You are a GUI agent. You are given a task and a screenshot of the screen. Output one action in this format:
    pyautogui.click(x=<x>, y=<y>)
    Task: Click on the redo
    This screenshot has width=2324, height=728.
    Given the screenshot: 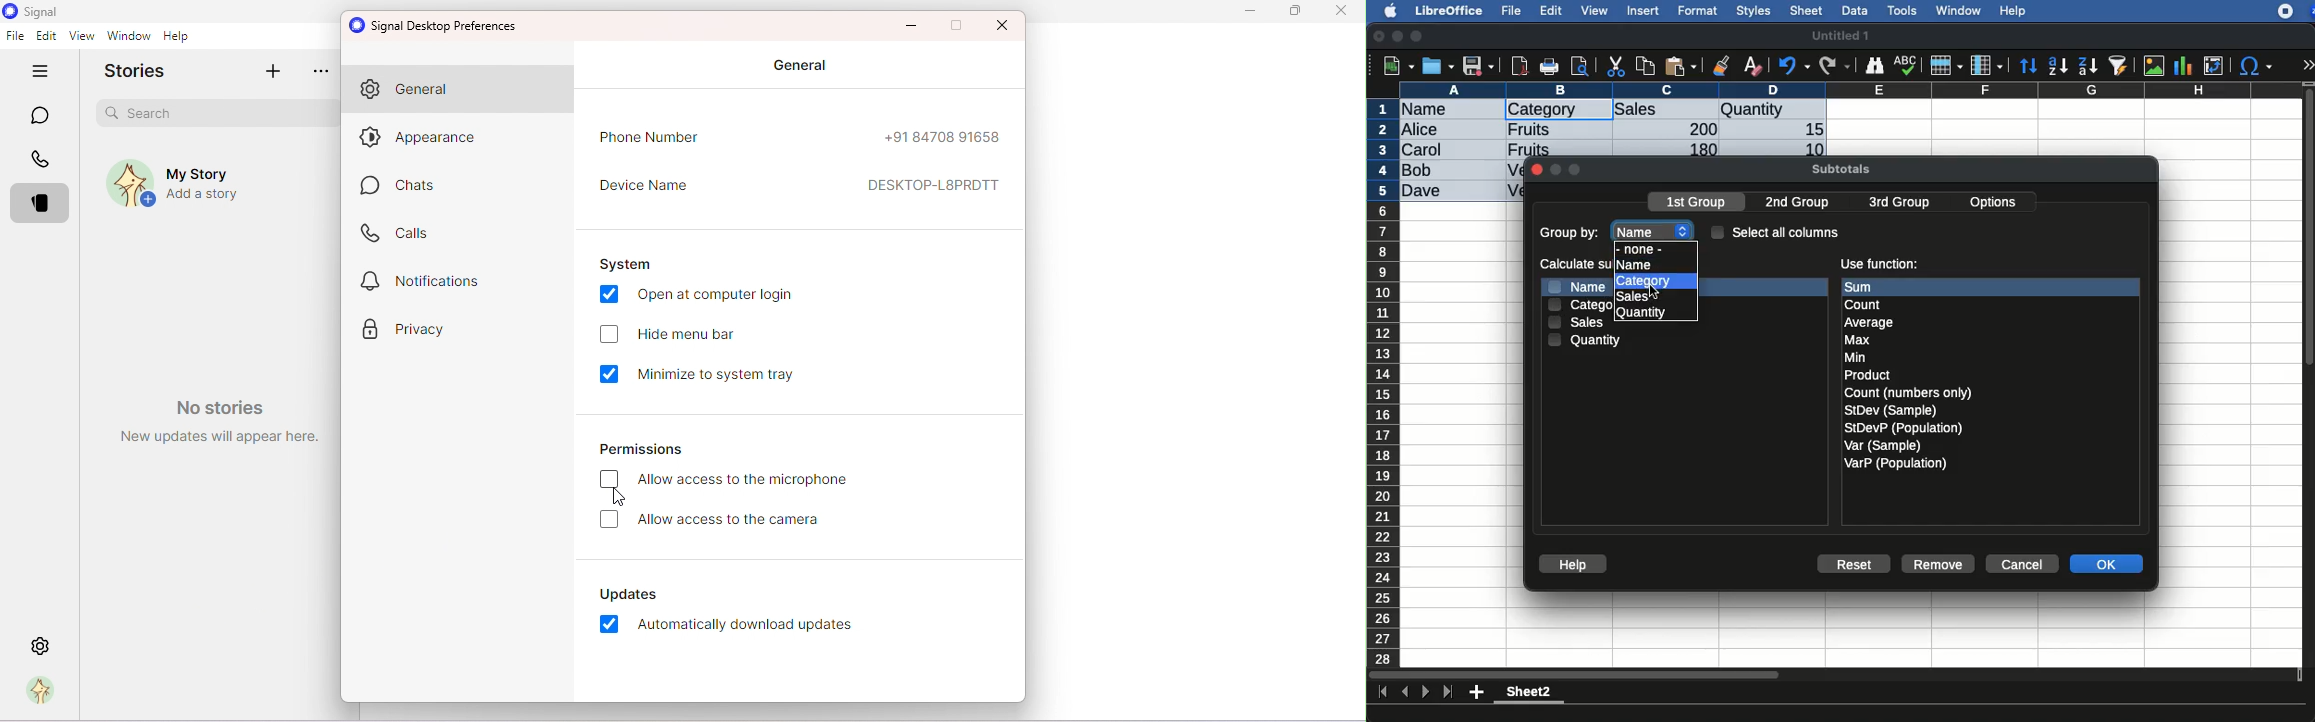 What is the action you would take?
    pyautogui.click(x=1835, y=66)
    